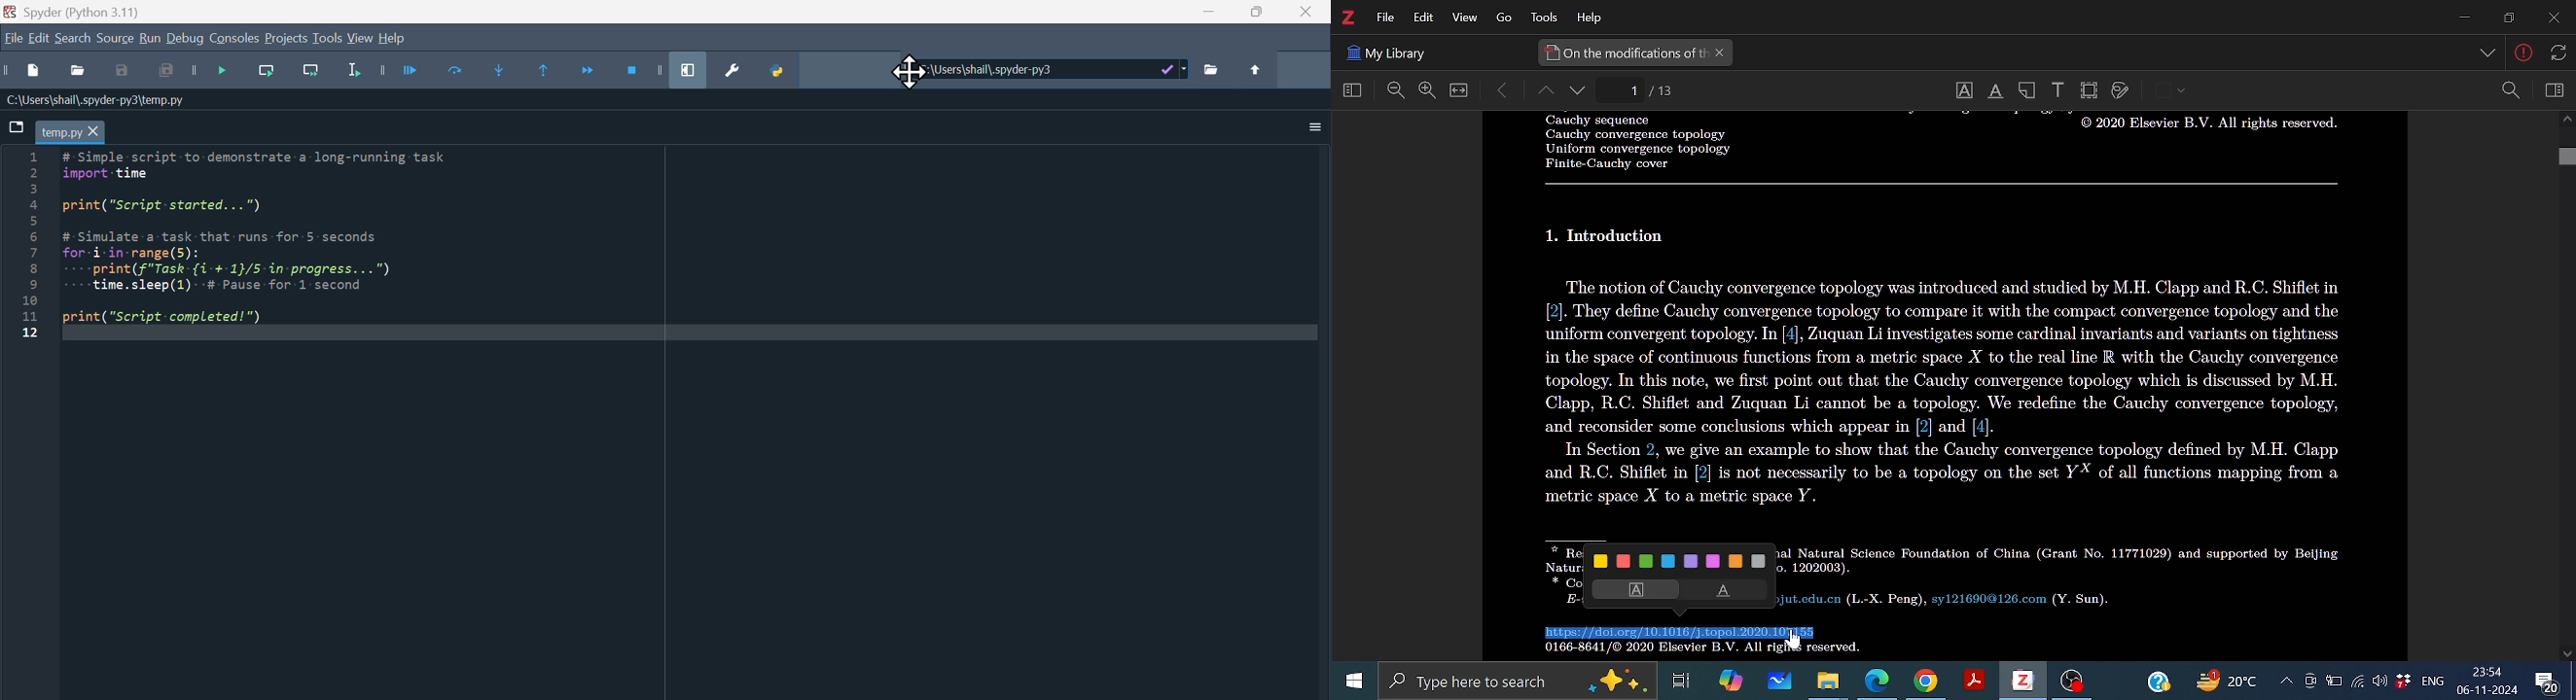 The image size is (2576, 700). What do you see at coordinates (2380, 681) in the screenshot?
I see `Speaker/Headphone` at bounding box center [2380, 681].